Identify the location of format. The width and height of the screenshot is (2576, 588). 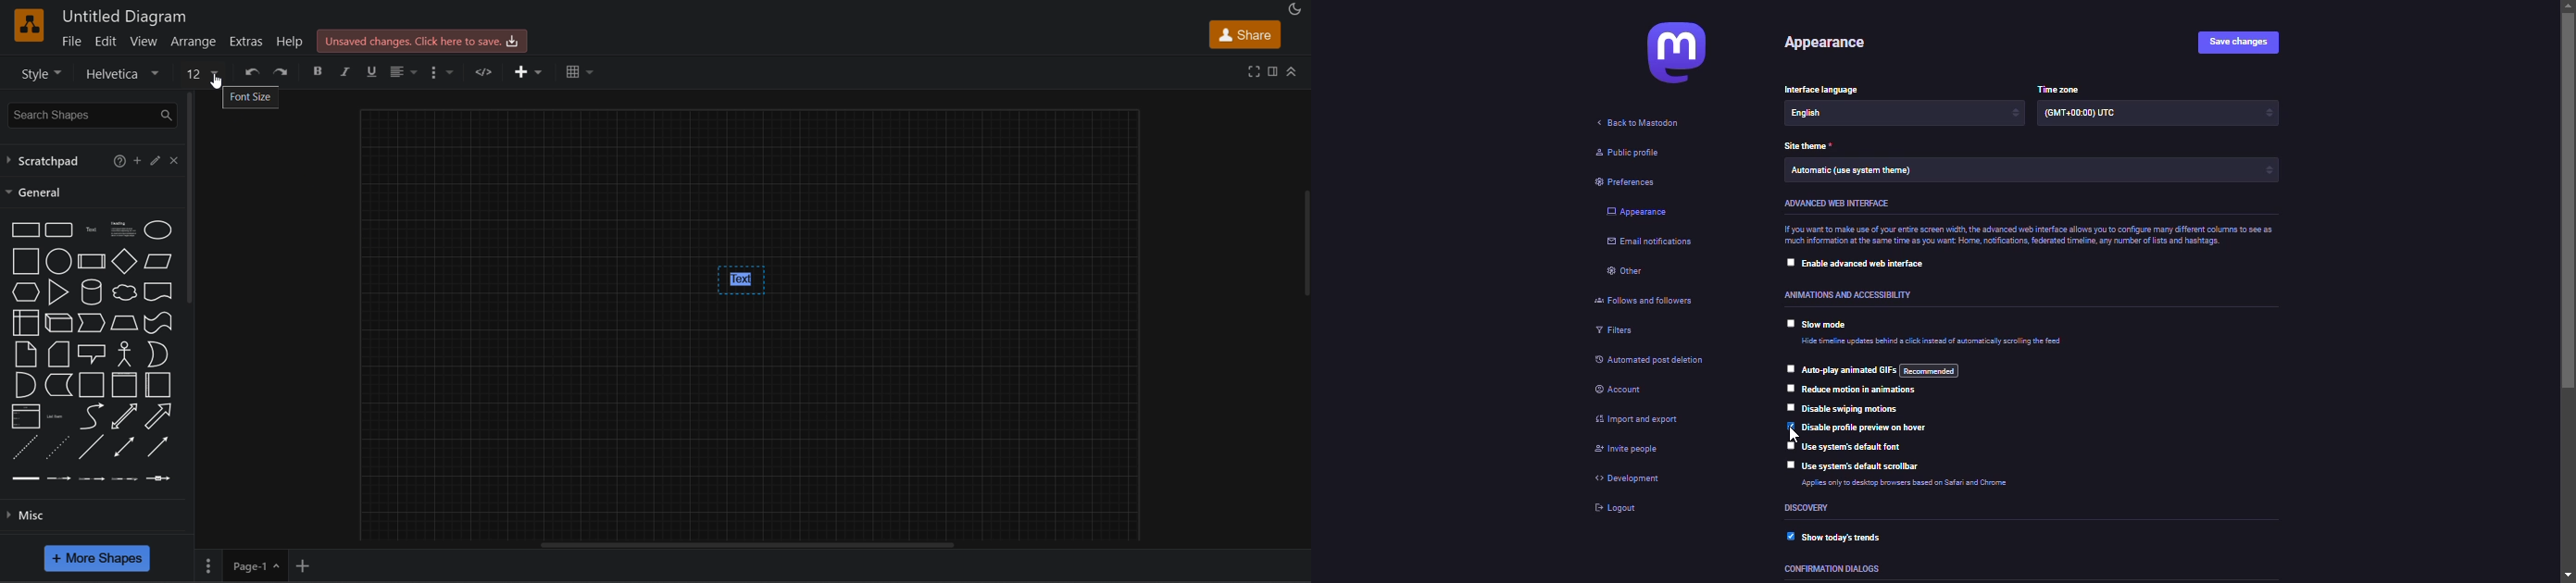
(447, 72).